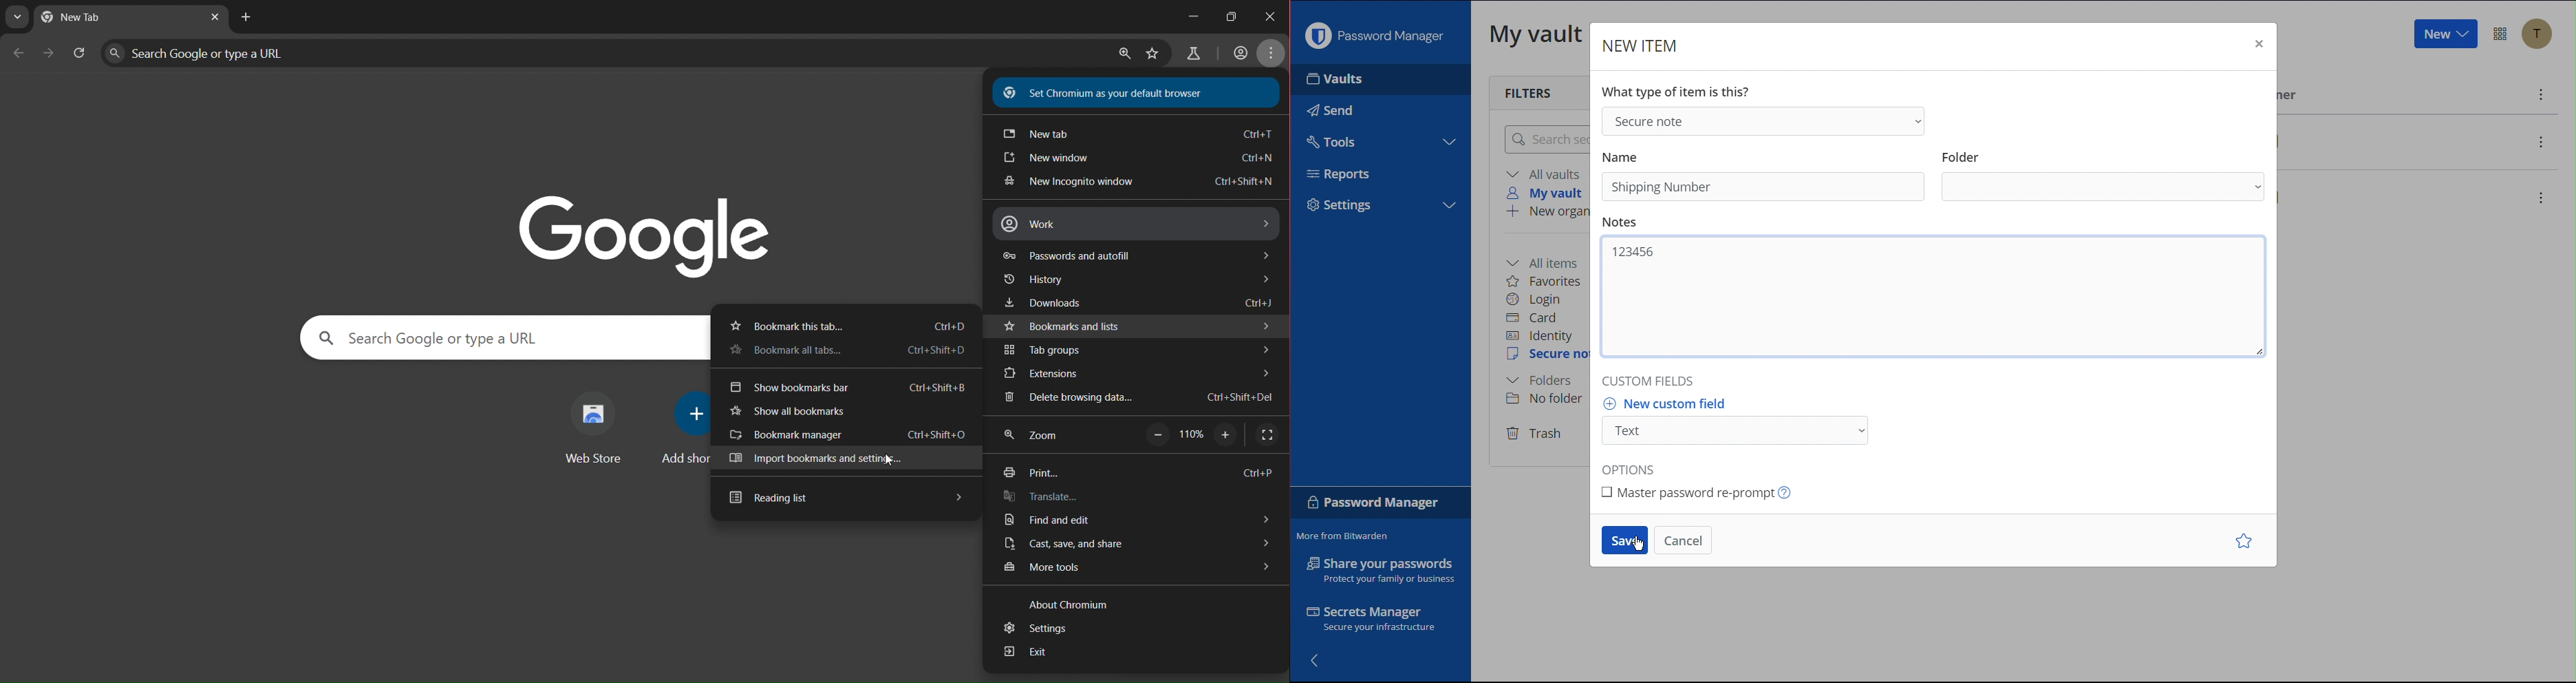  I want to click on Notes, so click(1623, 222).